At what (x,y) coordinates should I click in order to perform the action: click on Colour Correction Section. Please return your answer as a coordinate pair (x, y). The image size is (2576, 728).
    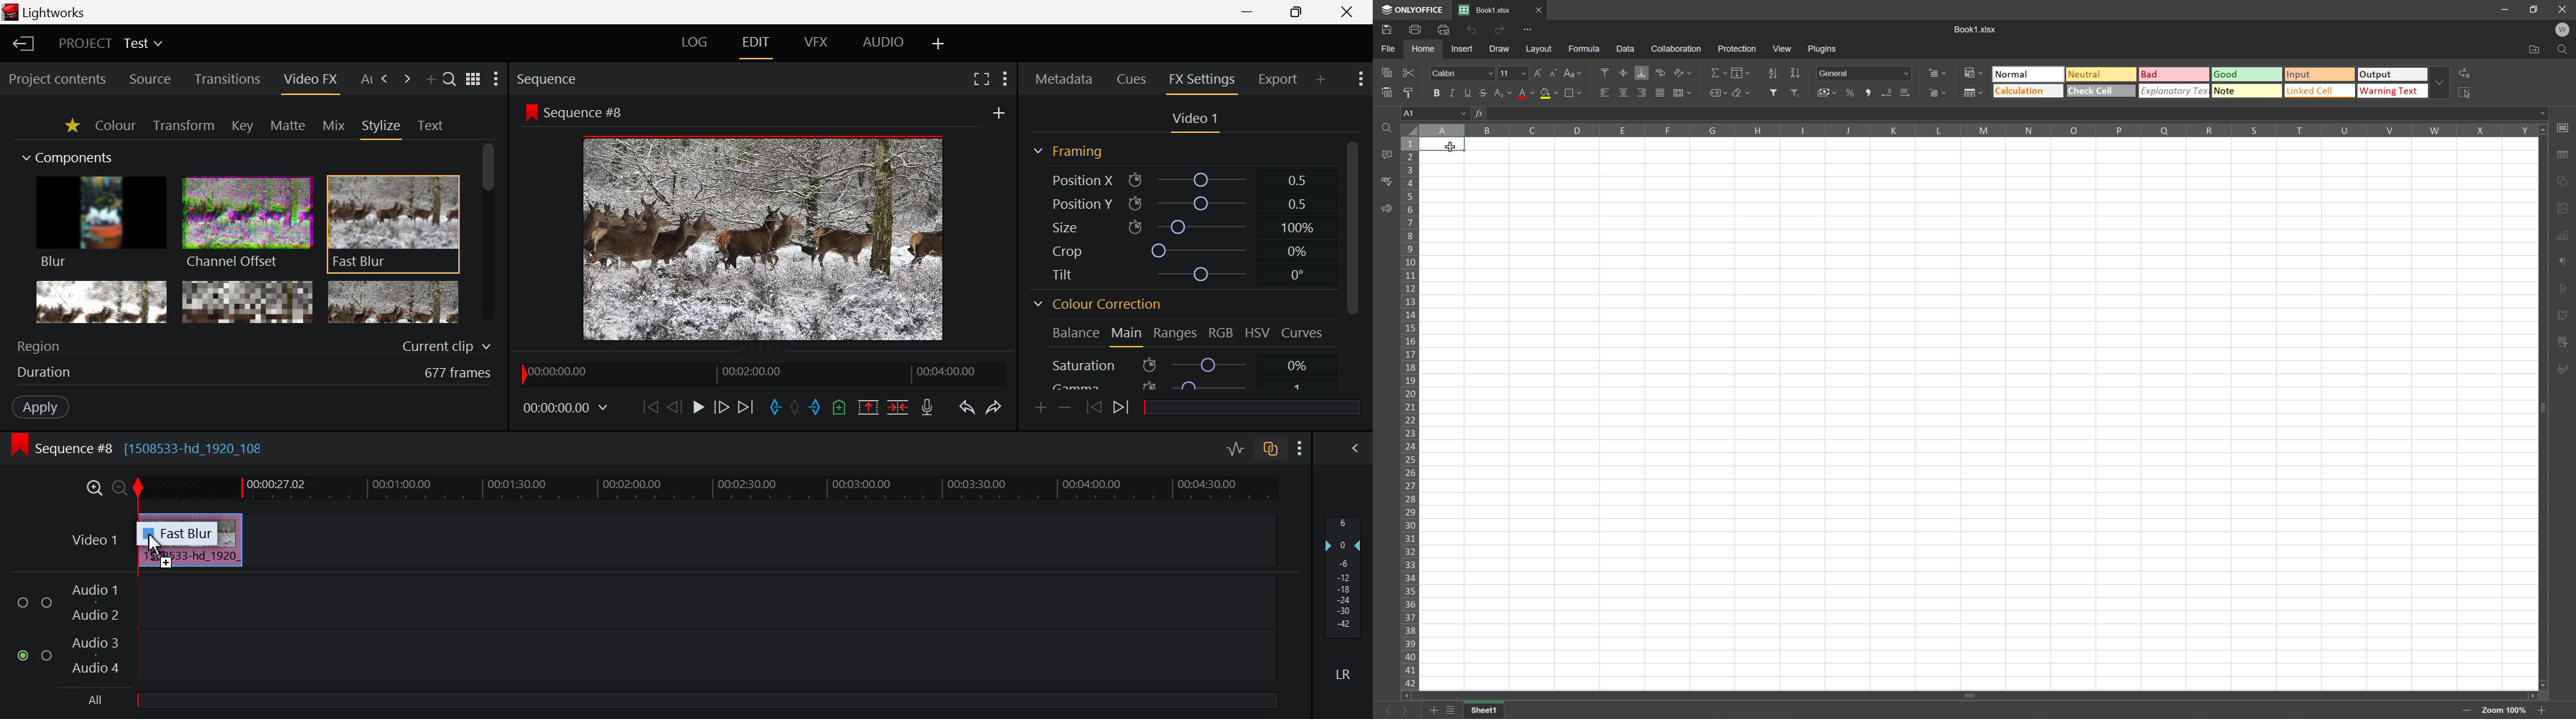
    Looking at the image, I should click on (1098, 304).